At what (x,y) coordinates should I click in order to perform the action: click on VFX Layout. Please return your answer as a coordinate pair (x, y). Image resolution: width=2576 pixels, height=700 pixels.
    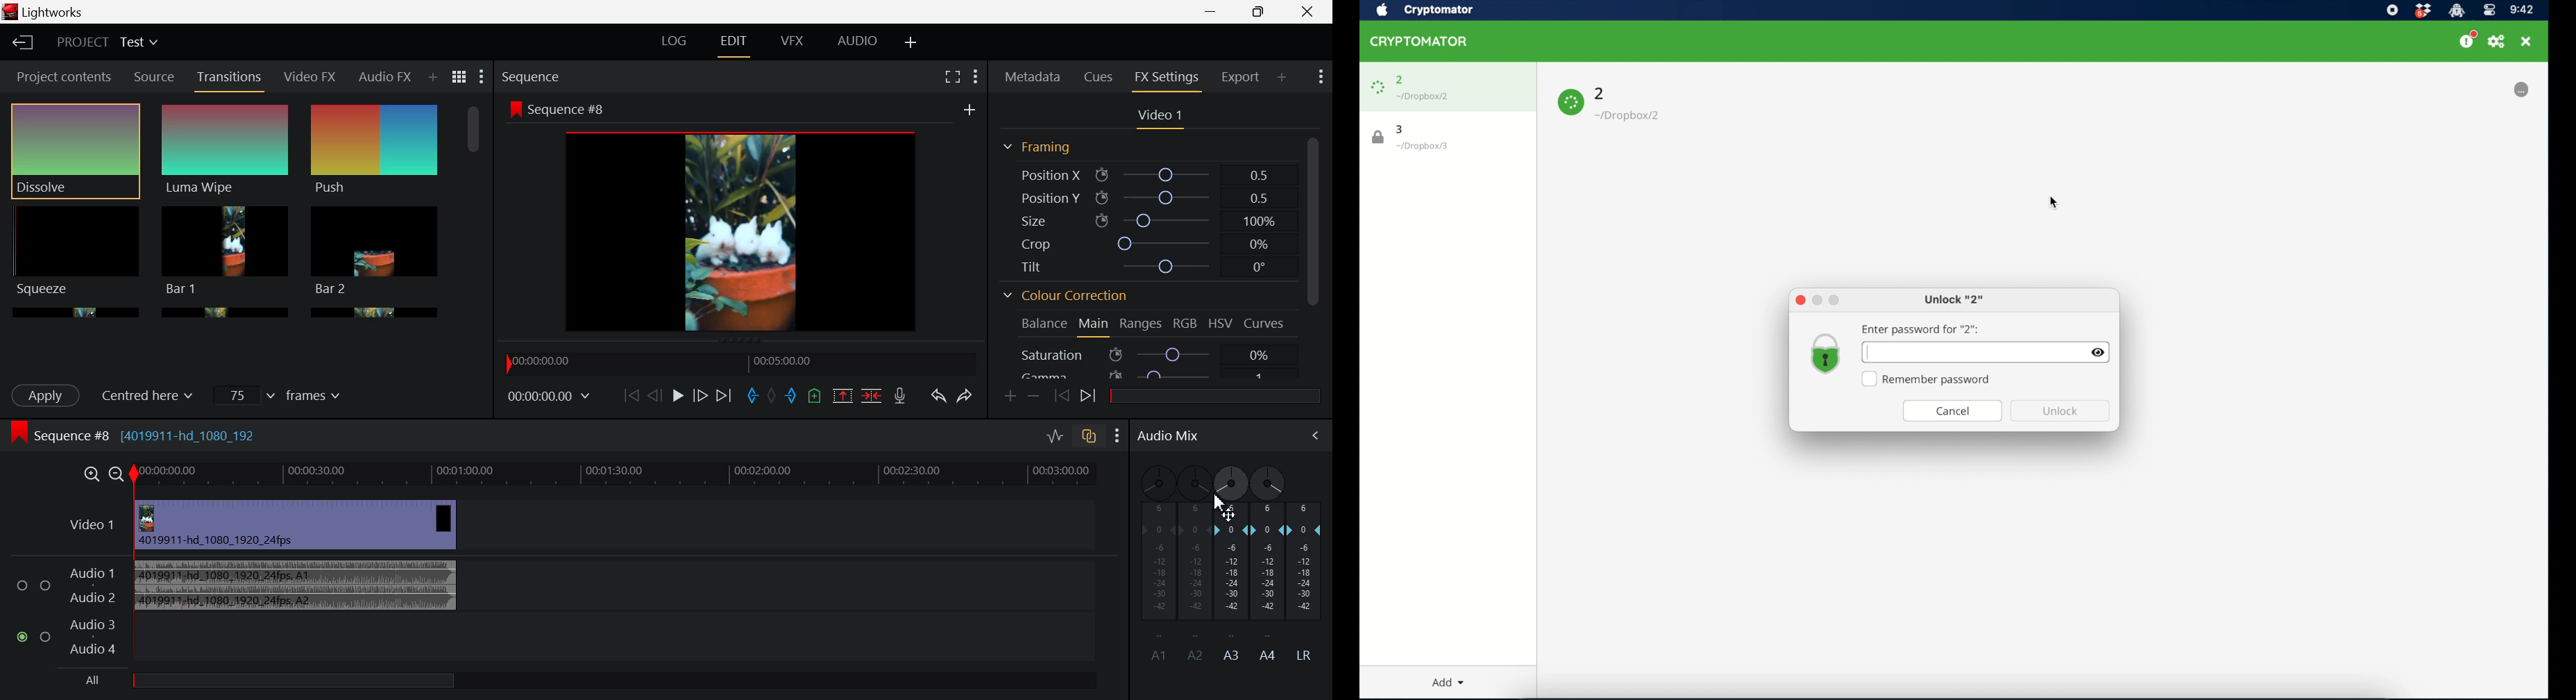
    Looking at the image, I should click on (793, 44).